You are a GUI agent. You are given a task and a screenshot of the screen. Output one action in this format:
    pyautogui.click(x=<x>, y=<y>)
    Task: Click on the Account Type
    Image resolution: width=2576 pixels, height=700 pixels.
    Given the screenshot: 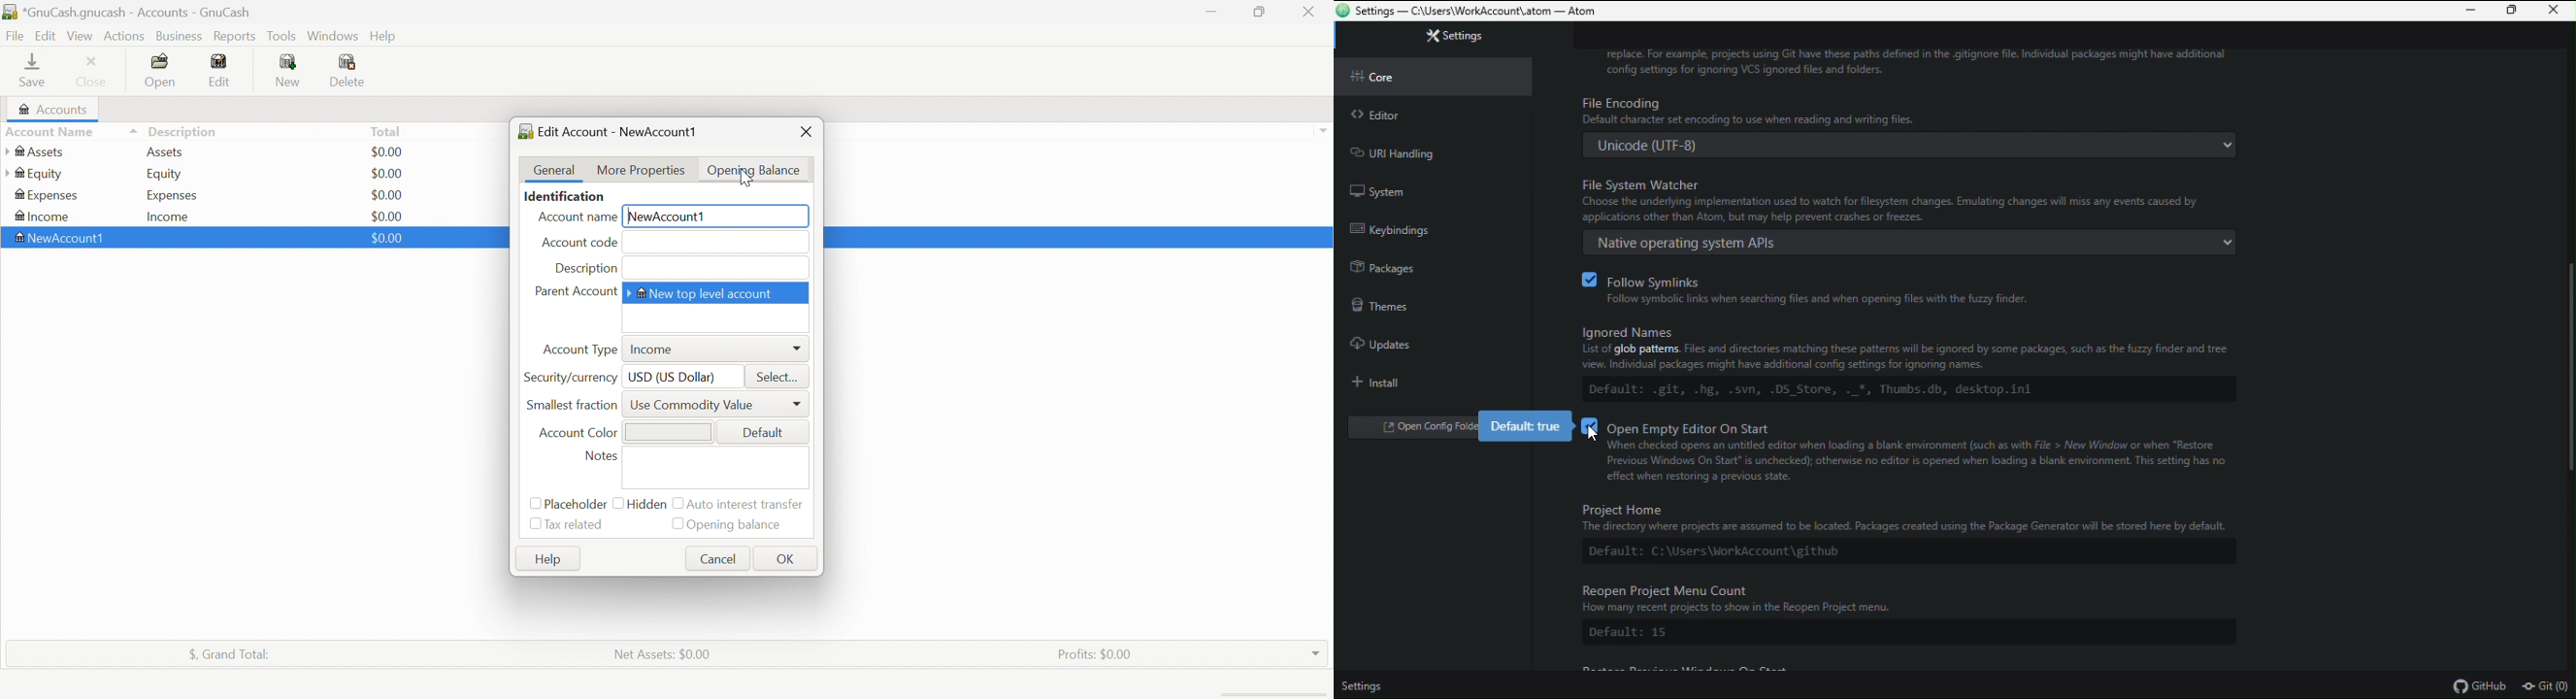 What is the action you would take?
    pyautogui.click(x=579, y=349)
    